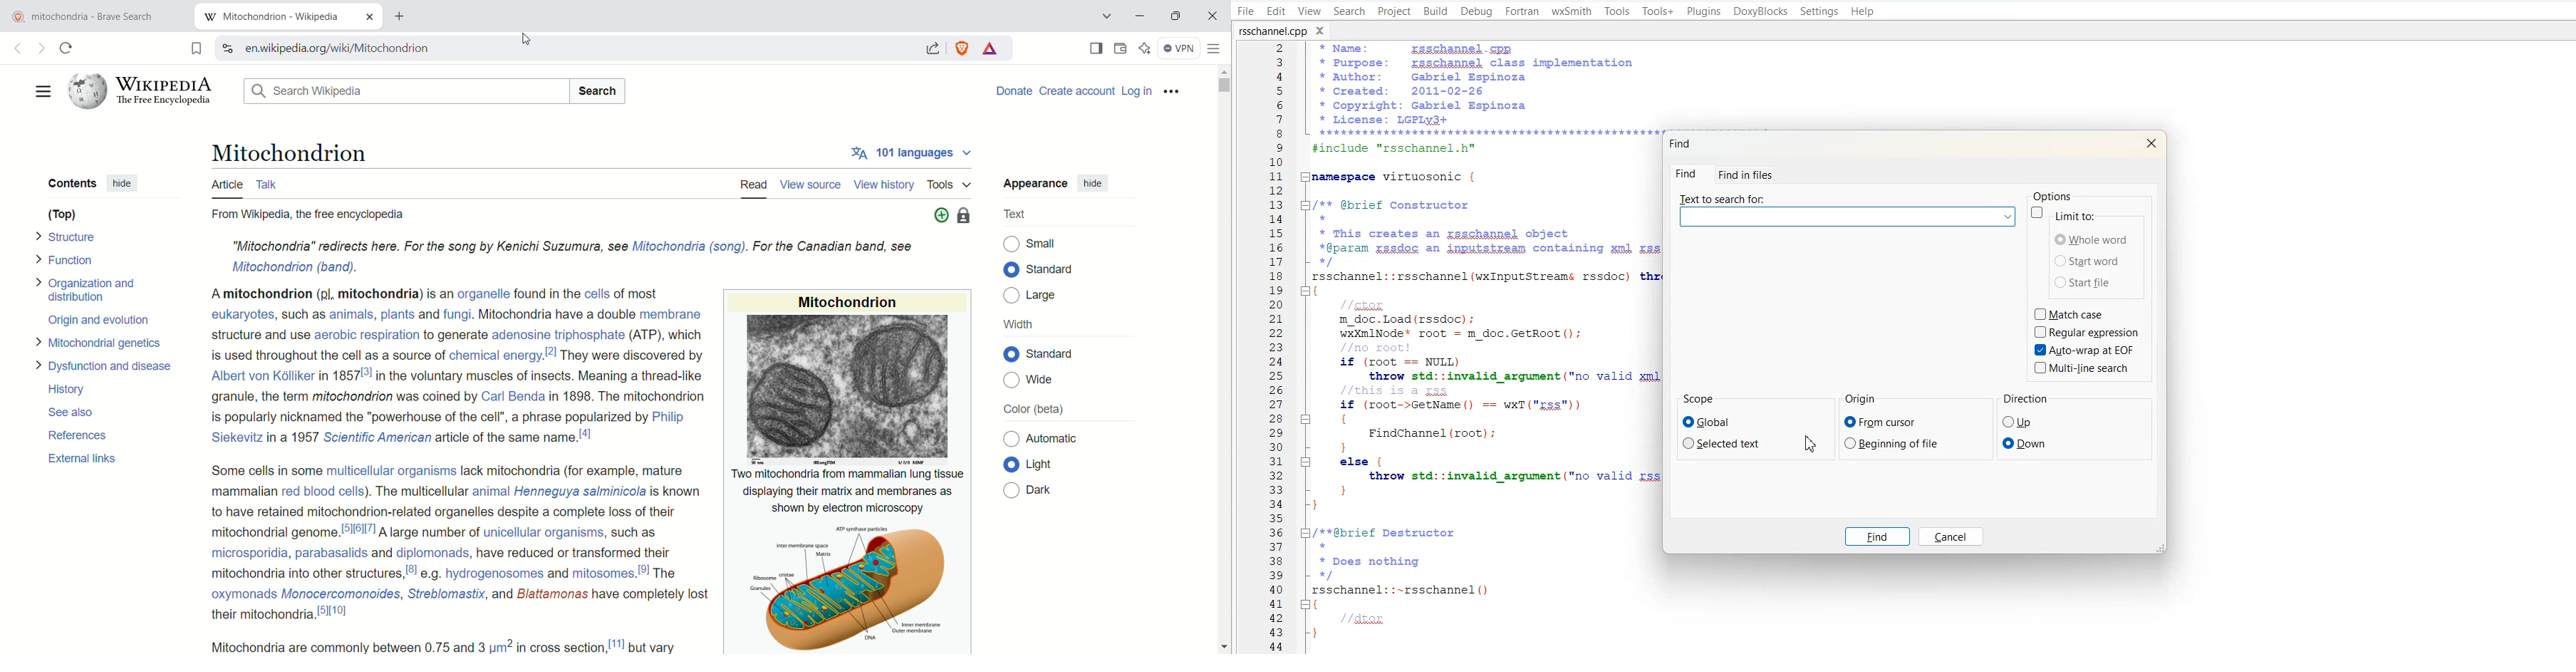 Image resolution: width=2576 pixels, height=672 pixels. I want to click on Collapse, so click(1307, 462).